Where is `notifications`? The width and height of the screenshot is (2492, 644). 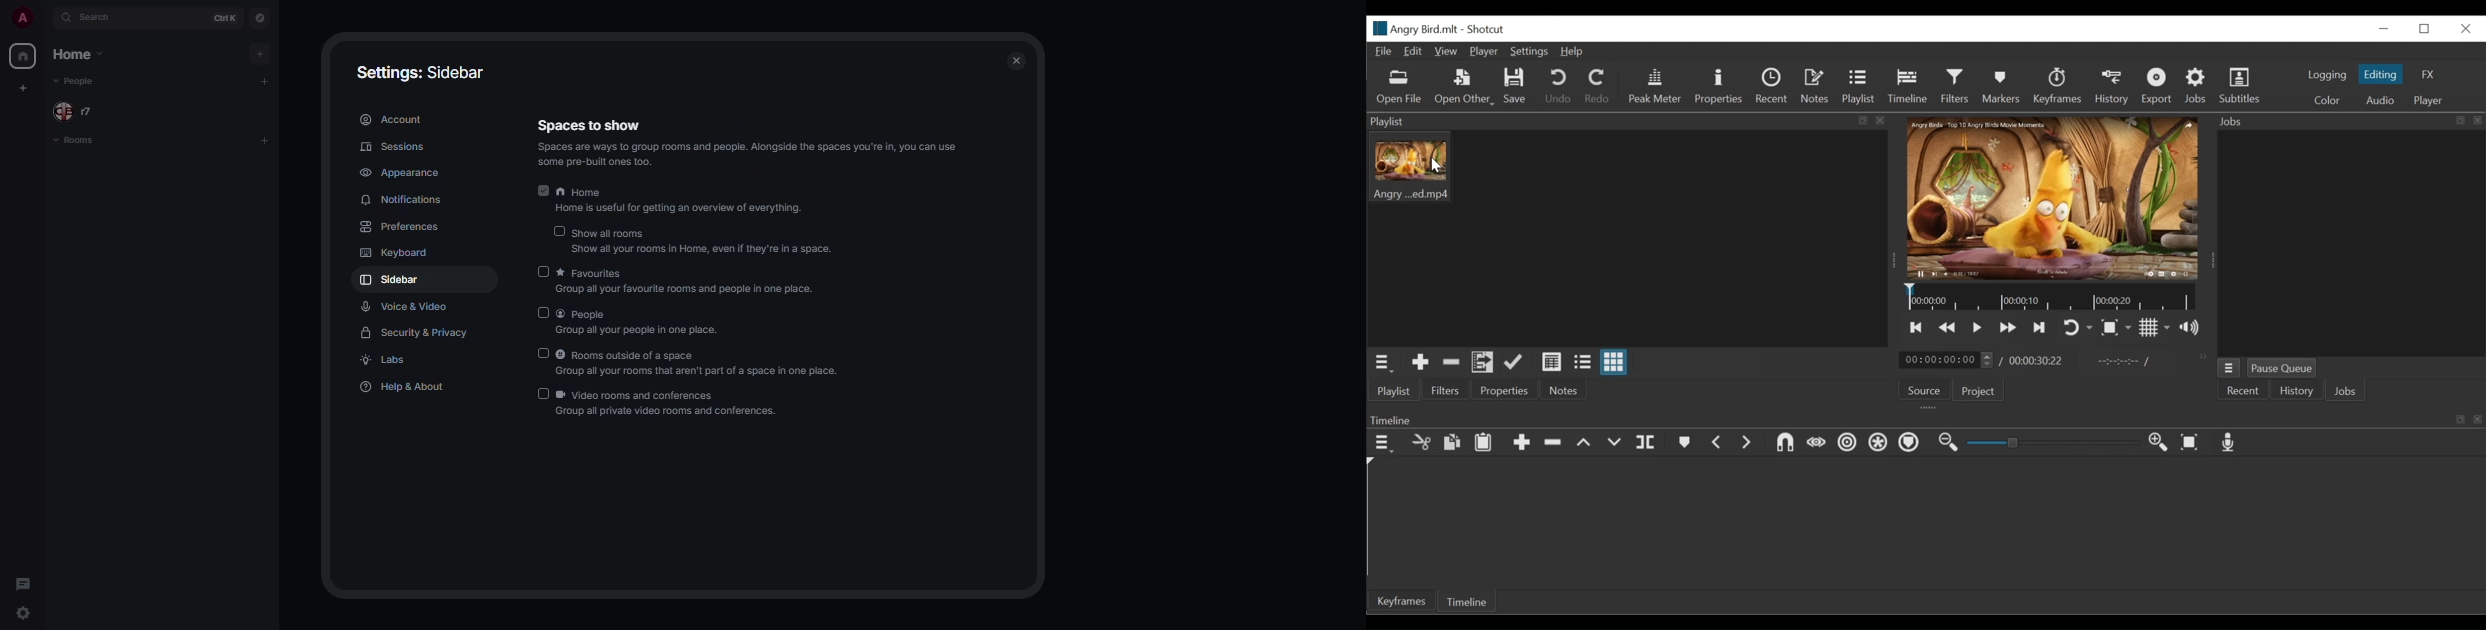
notifications is located at coordinates (405, 202).